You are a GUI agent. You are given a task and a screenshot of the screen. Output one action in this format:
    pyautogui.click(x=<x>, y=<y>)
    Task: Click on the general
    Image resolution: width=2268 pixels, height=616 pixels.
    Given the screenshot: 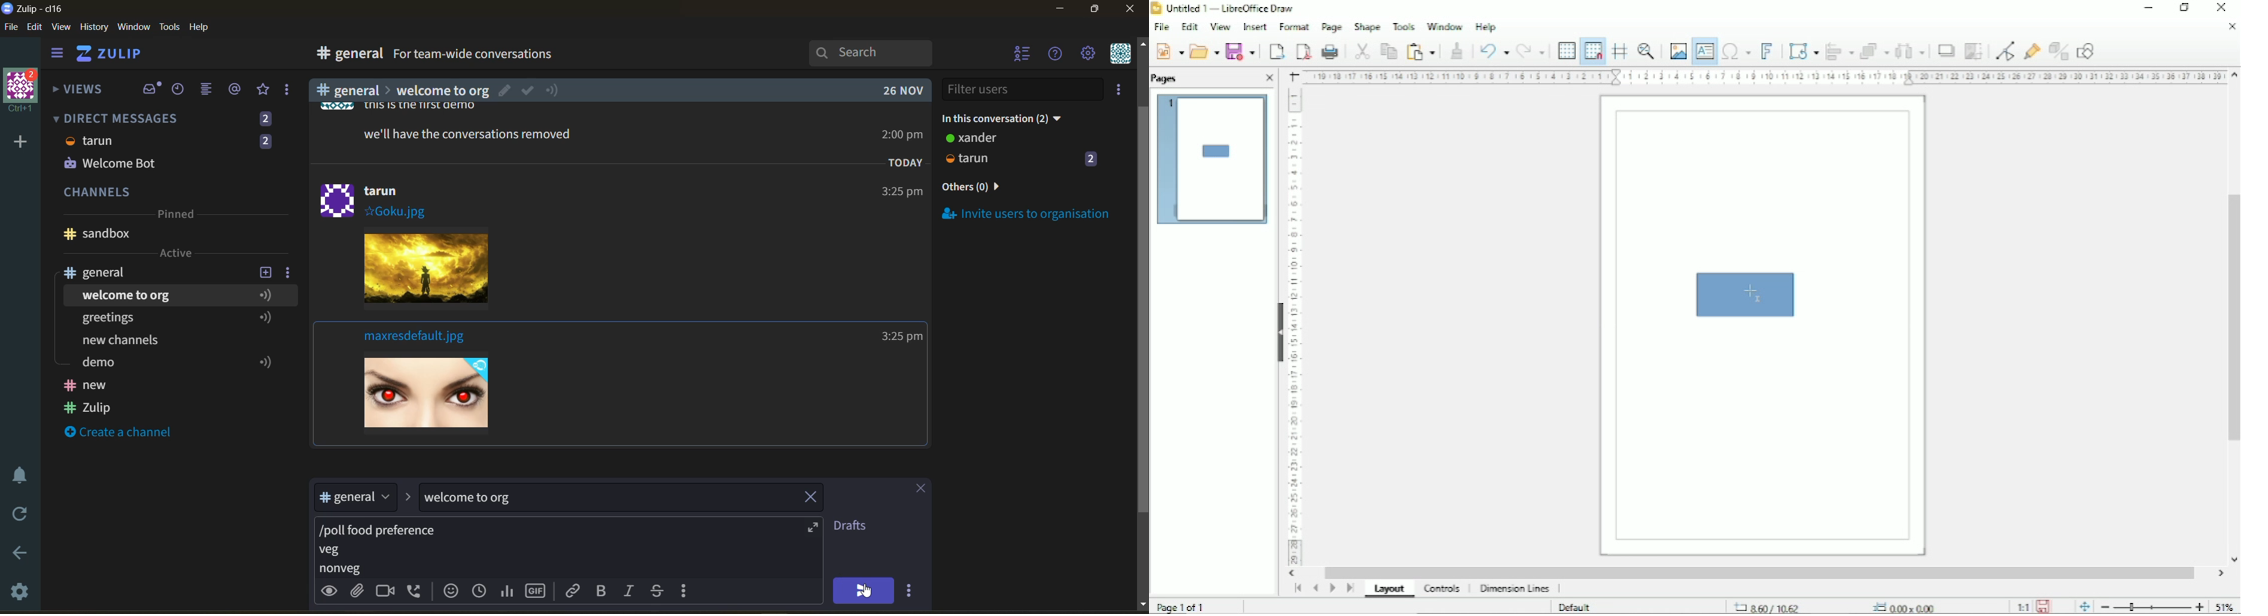 What is the action you would take?
    pyautogui.click(x=350, y=54)
    